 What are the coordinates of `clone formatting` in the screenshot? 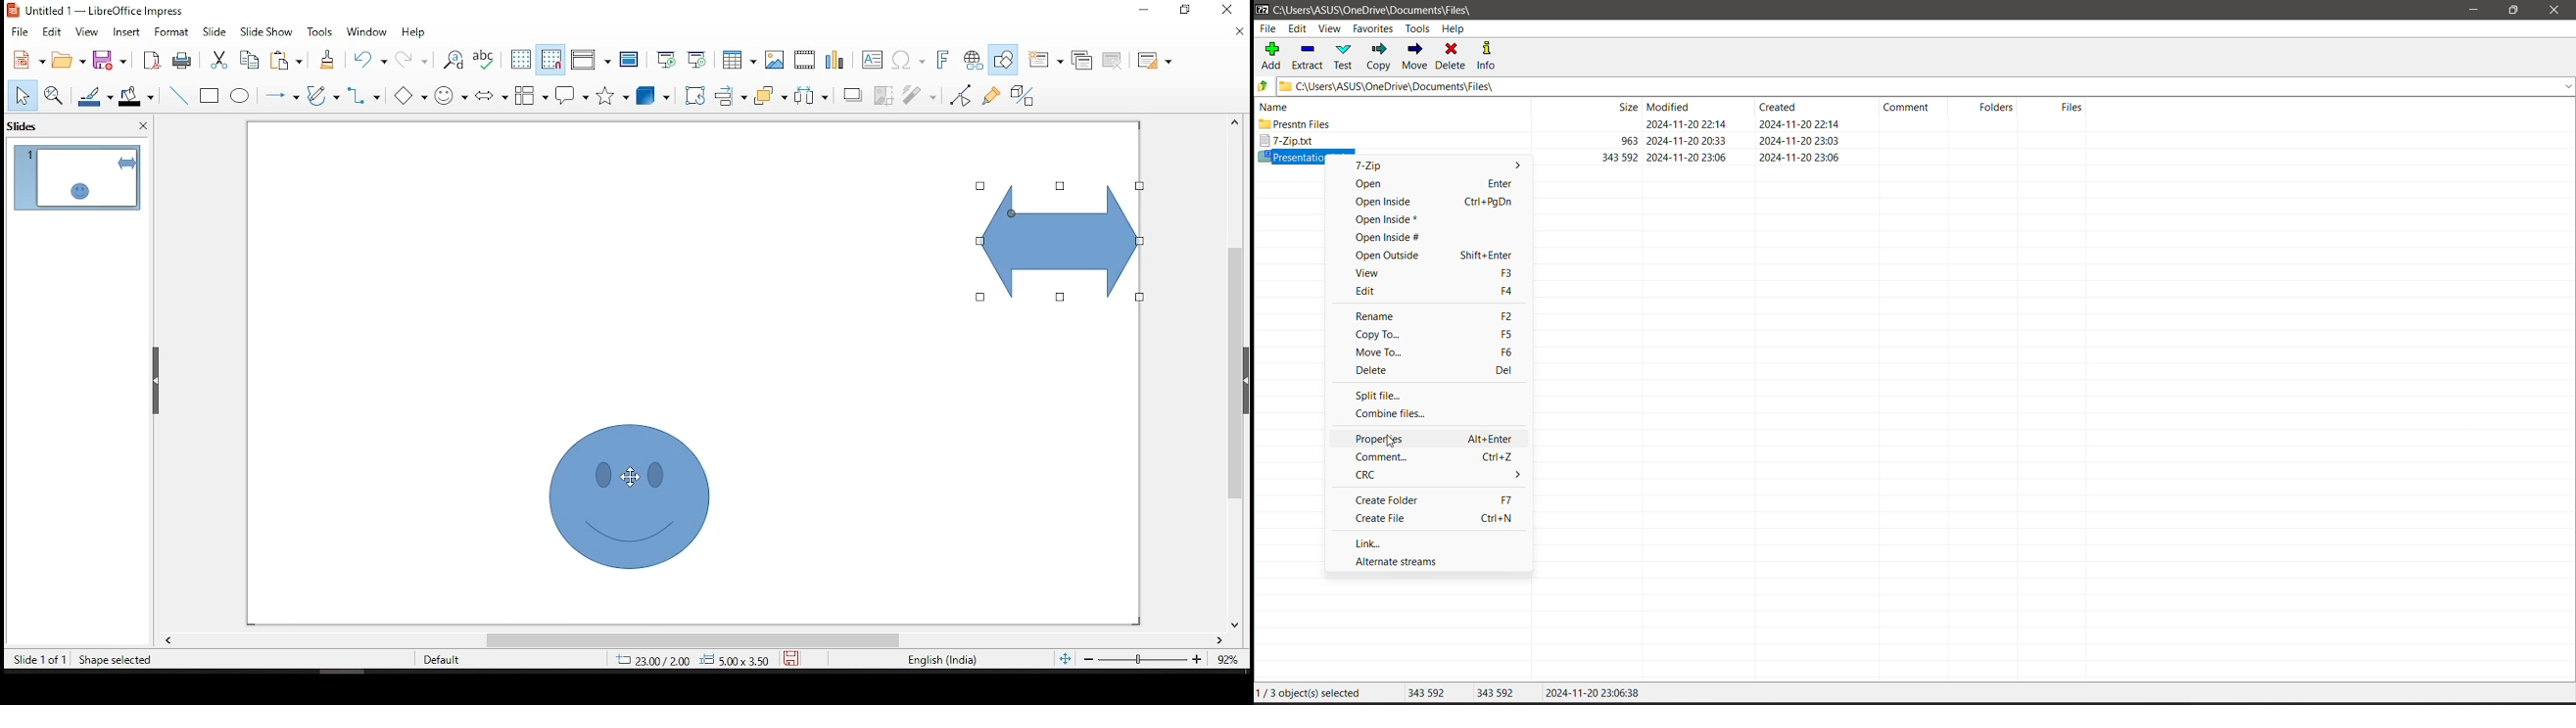 It's located at (331, 61).